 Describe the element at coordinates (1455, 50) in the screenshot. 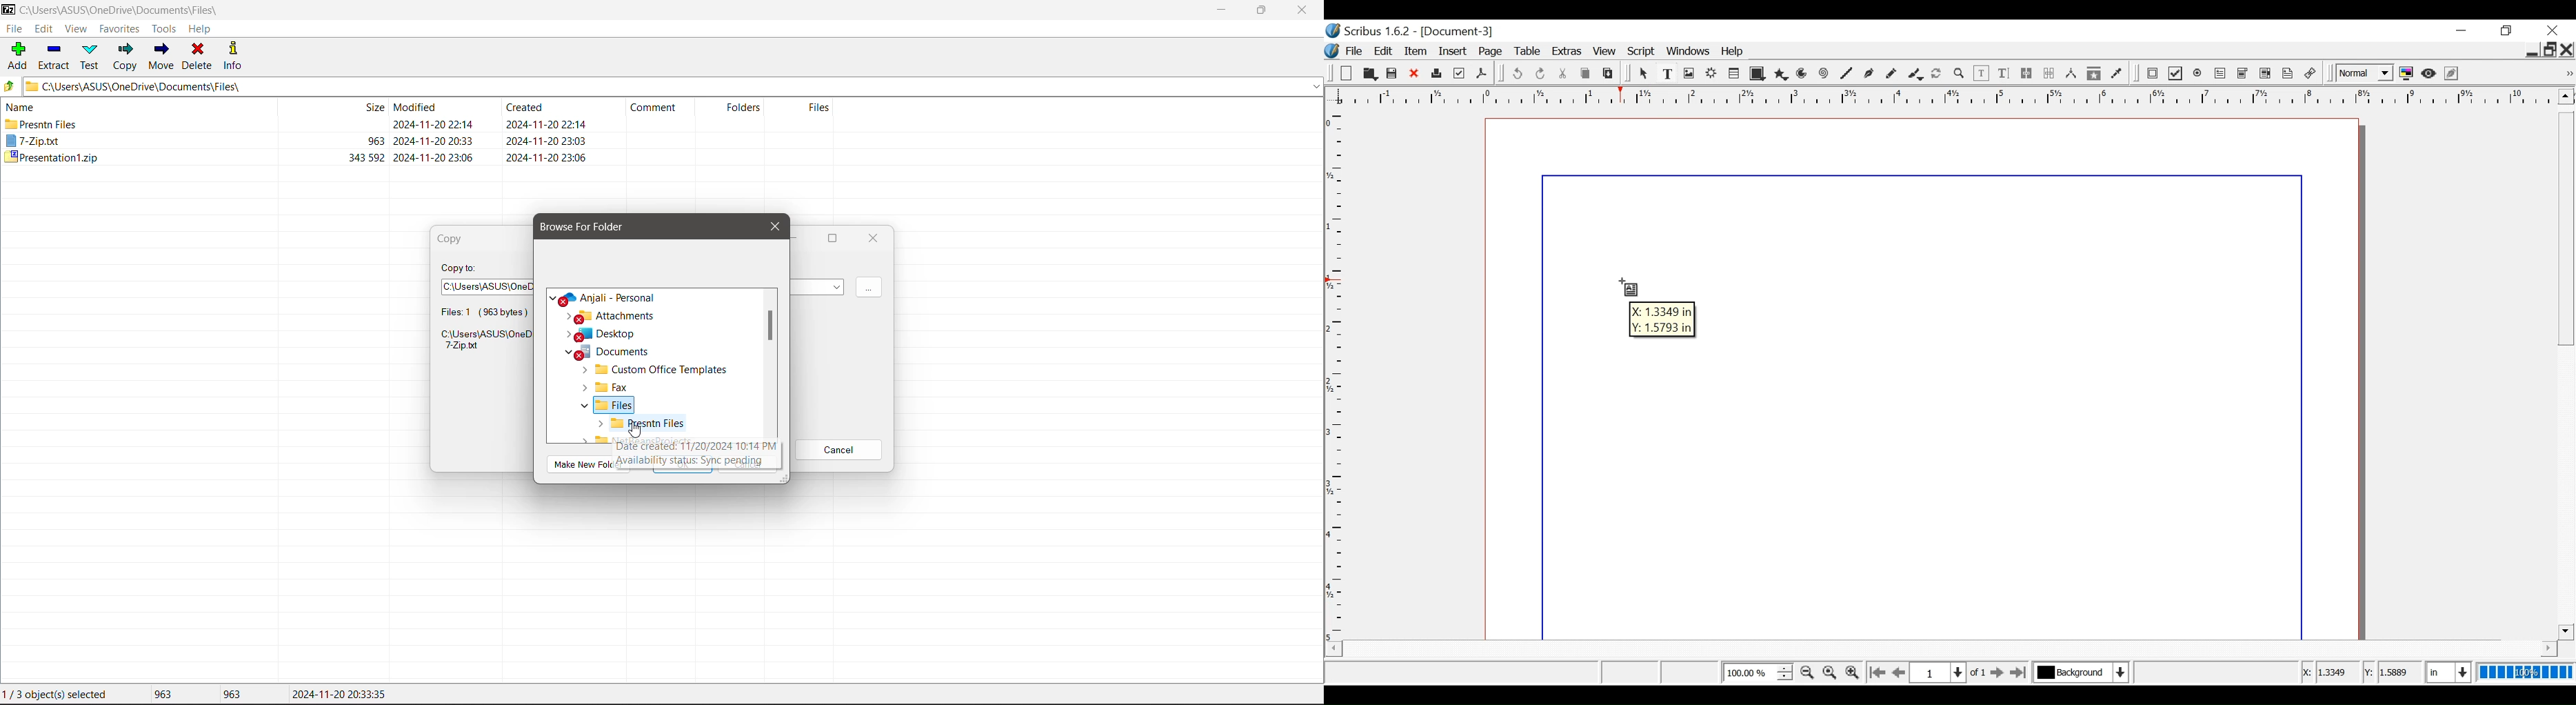

I see `Insert` at that location.